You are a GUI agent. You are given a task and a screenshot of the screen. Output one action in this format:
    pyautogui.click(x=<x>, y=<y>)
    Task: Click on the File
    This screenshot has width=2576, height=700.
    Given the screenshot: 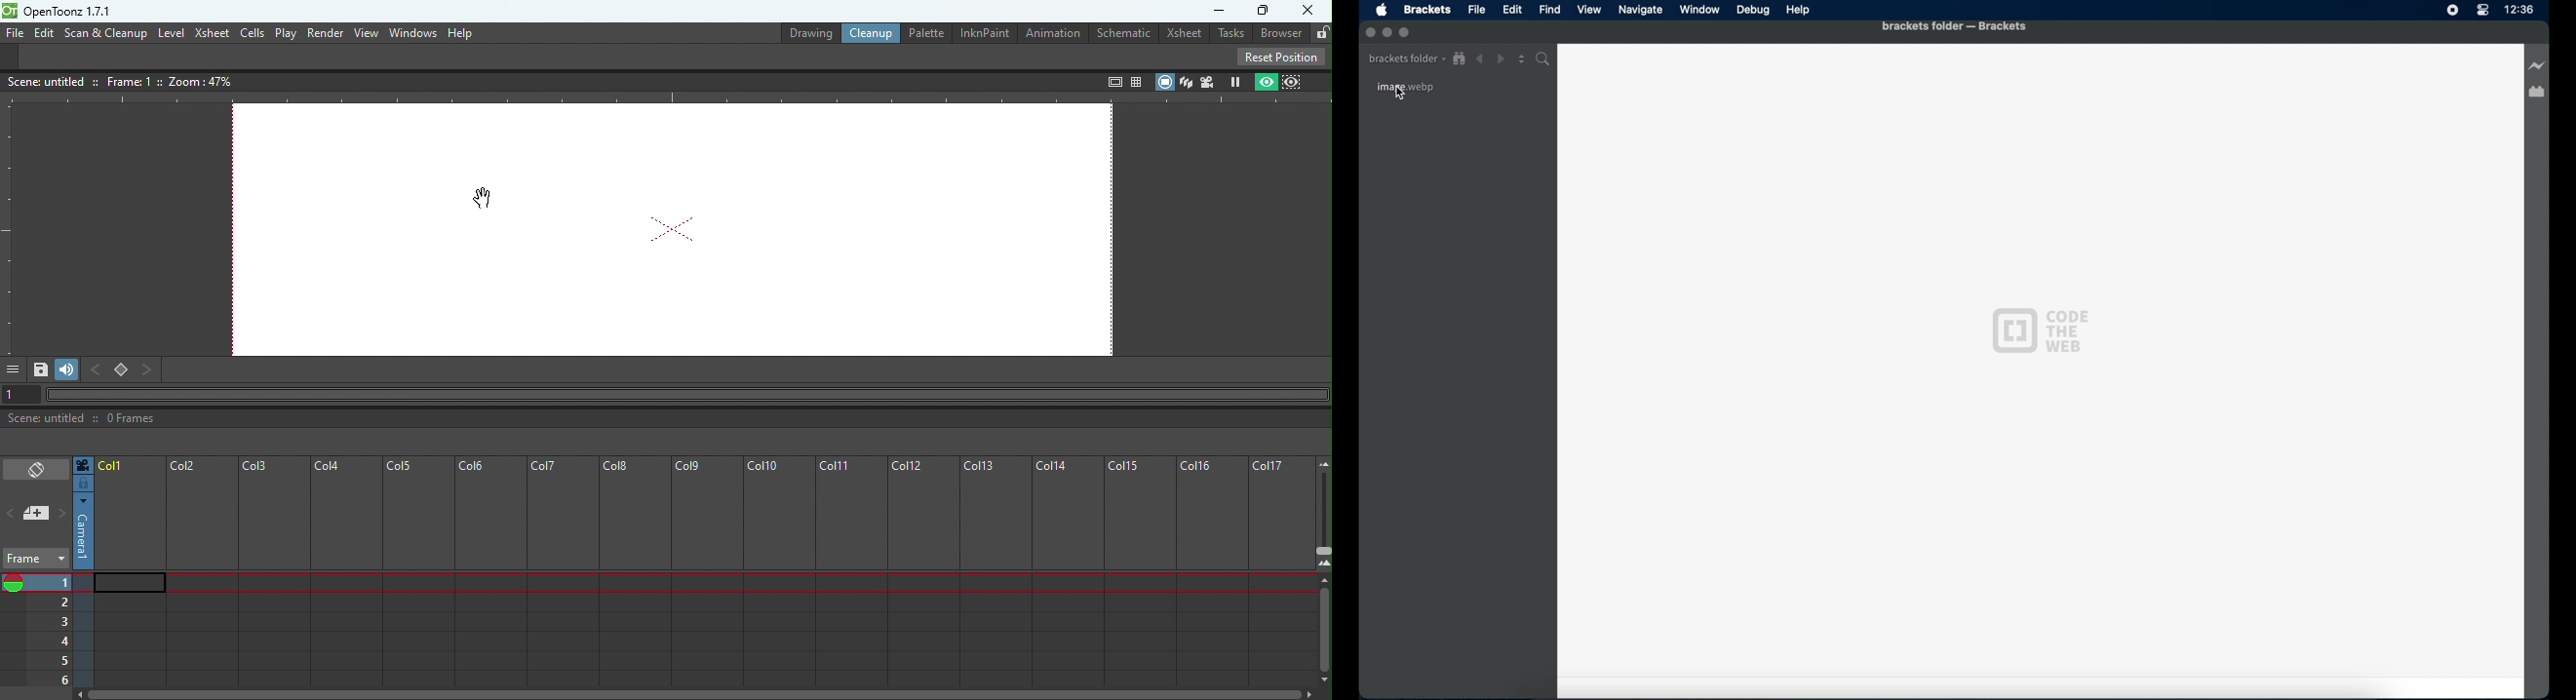 What is the action you would take?
    pyautogui.click(x=1480, y=11)
    